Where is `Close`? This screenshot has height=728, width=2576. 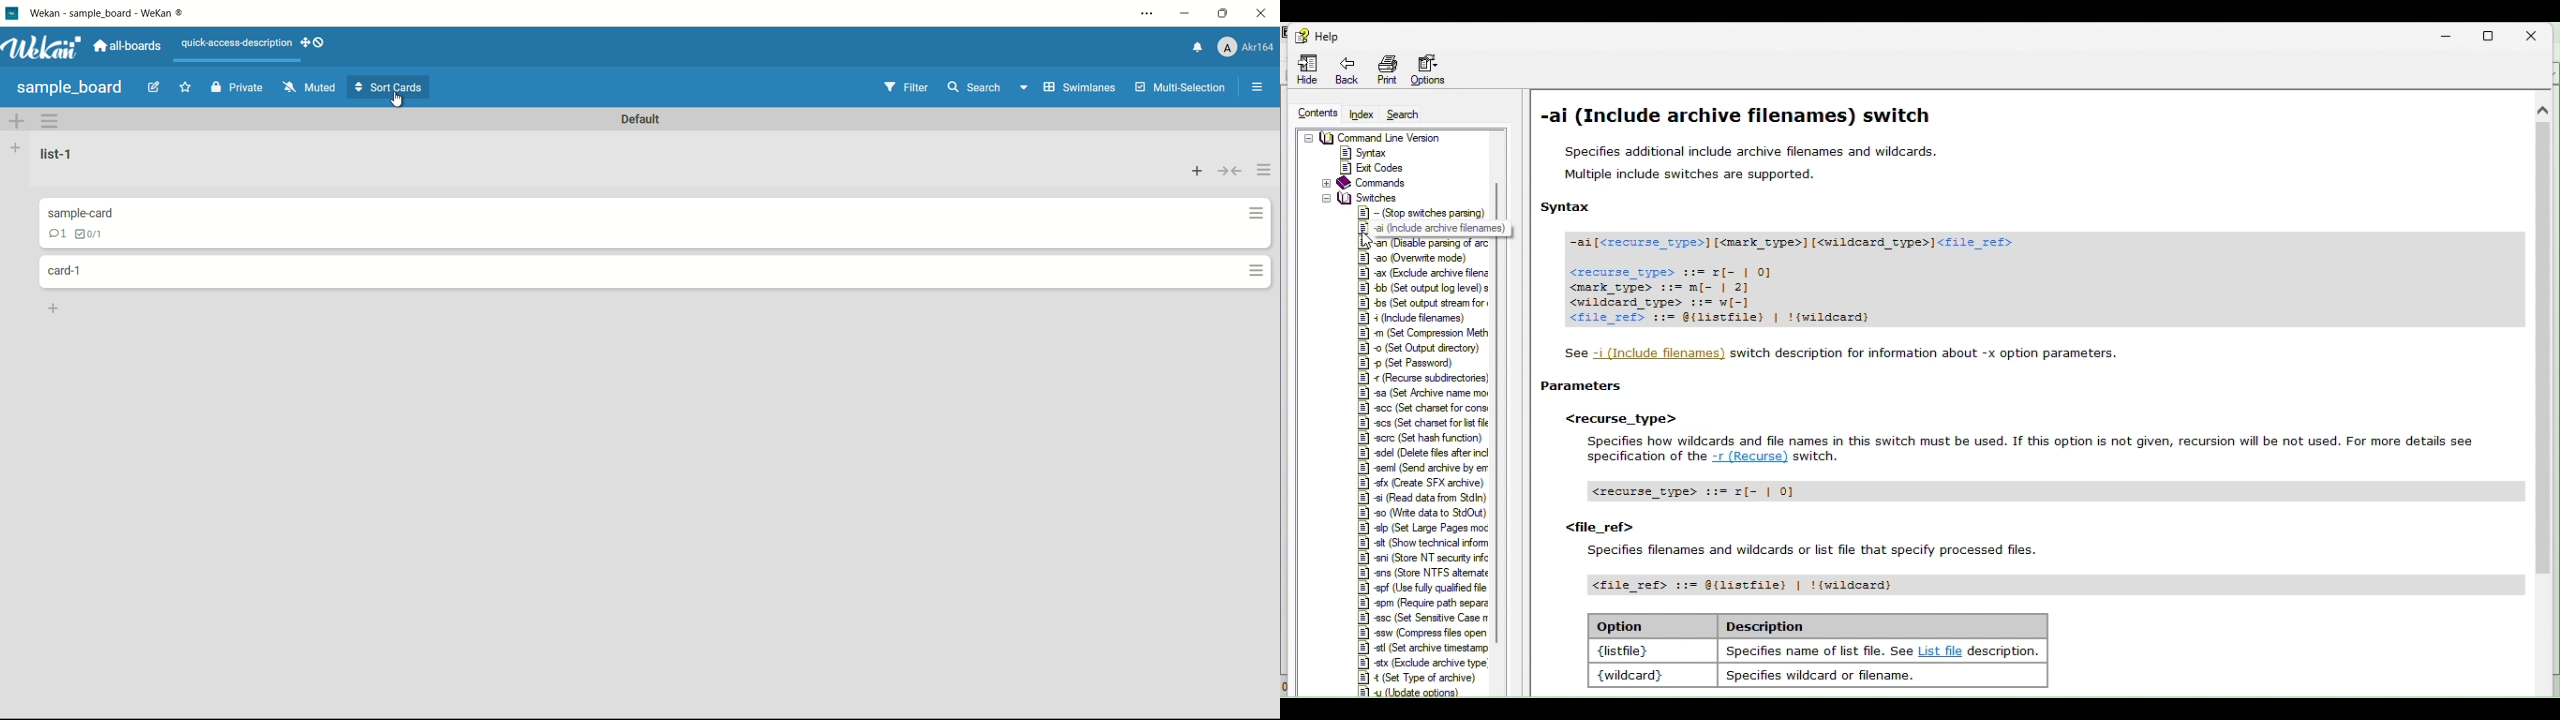
Close is located at coordinates (2541, 33).